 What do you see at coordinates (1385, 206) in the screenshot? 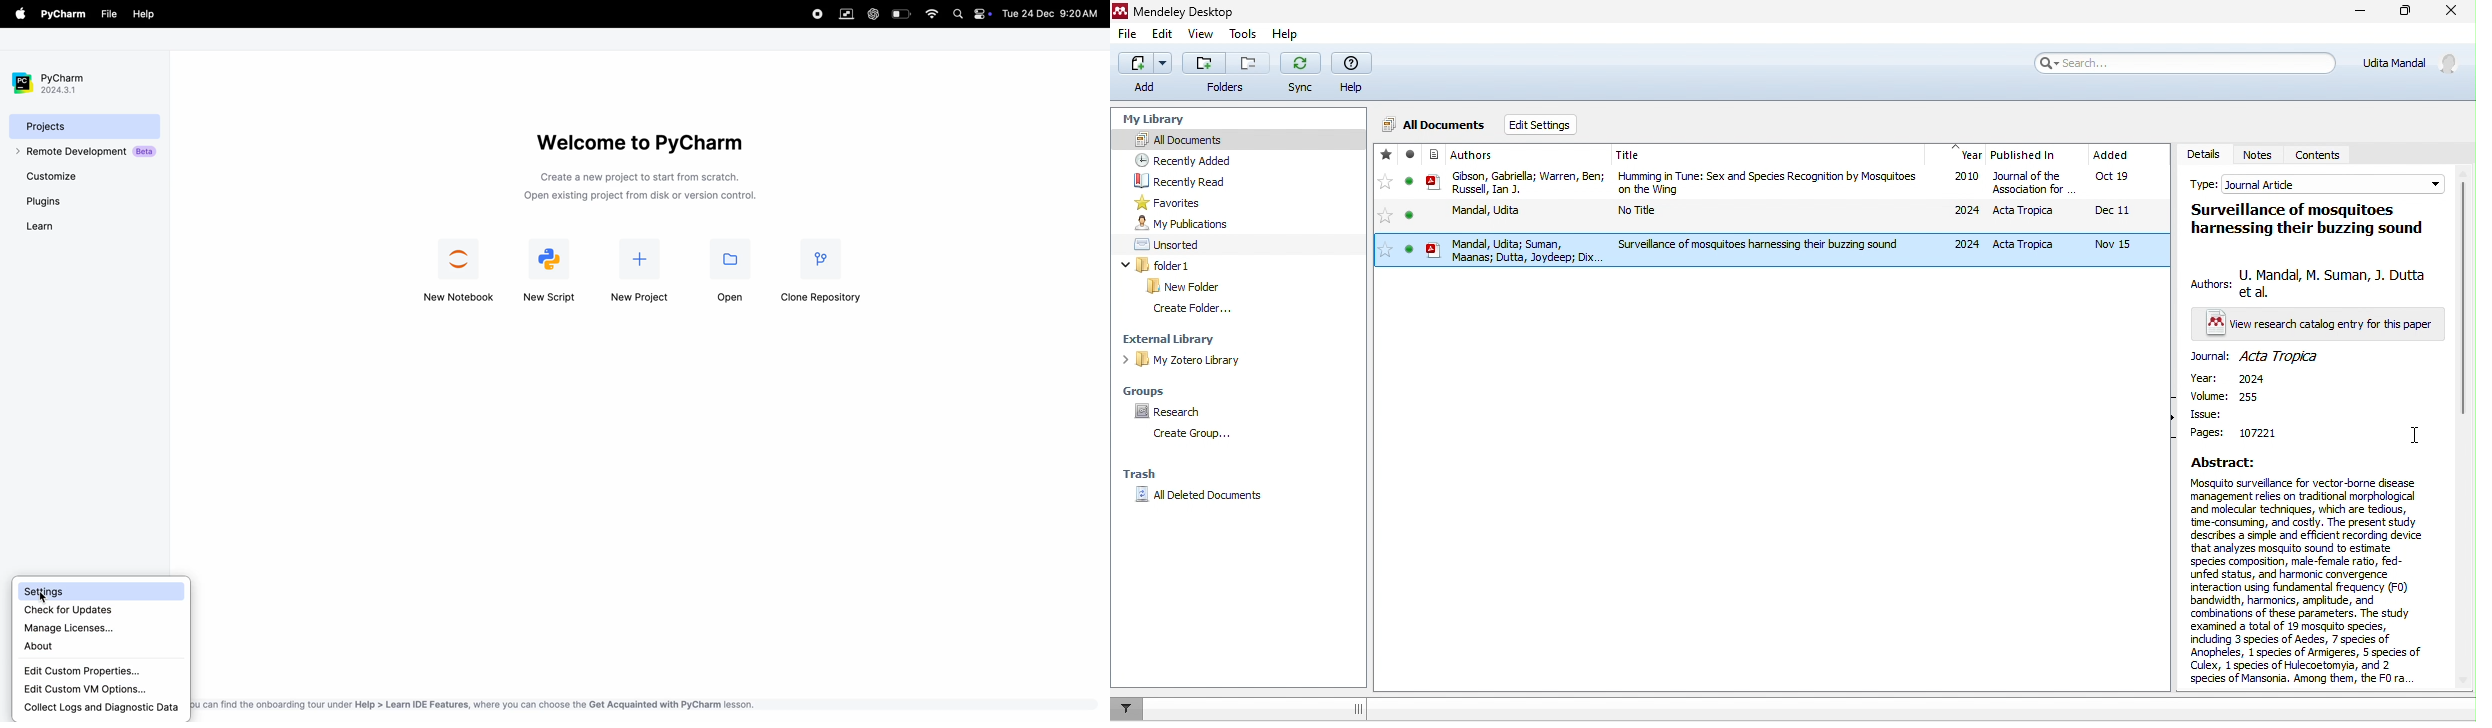
I see `favourites` at bounding box center [1385, 206].